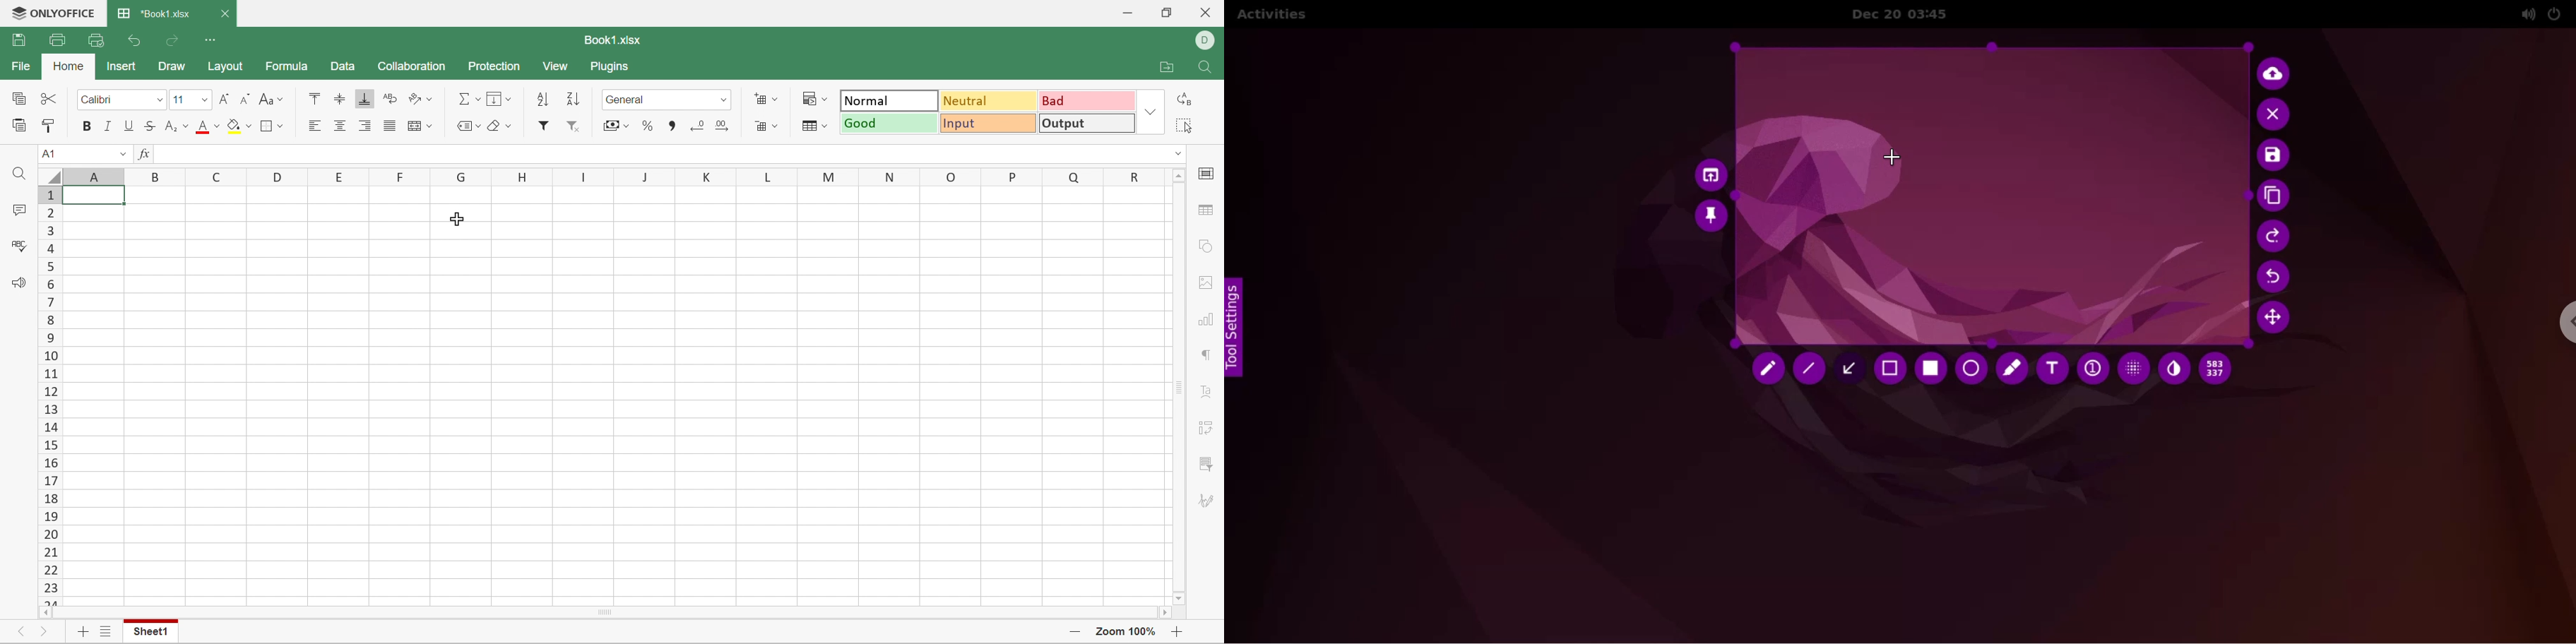  I want to click on 2, so click(49, 213).